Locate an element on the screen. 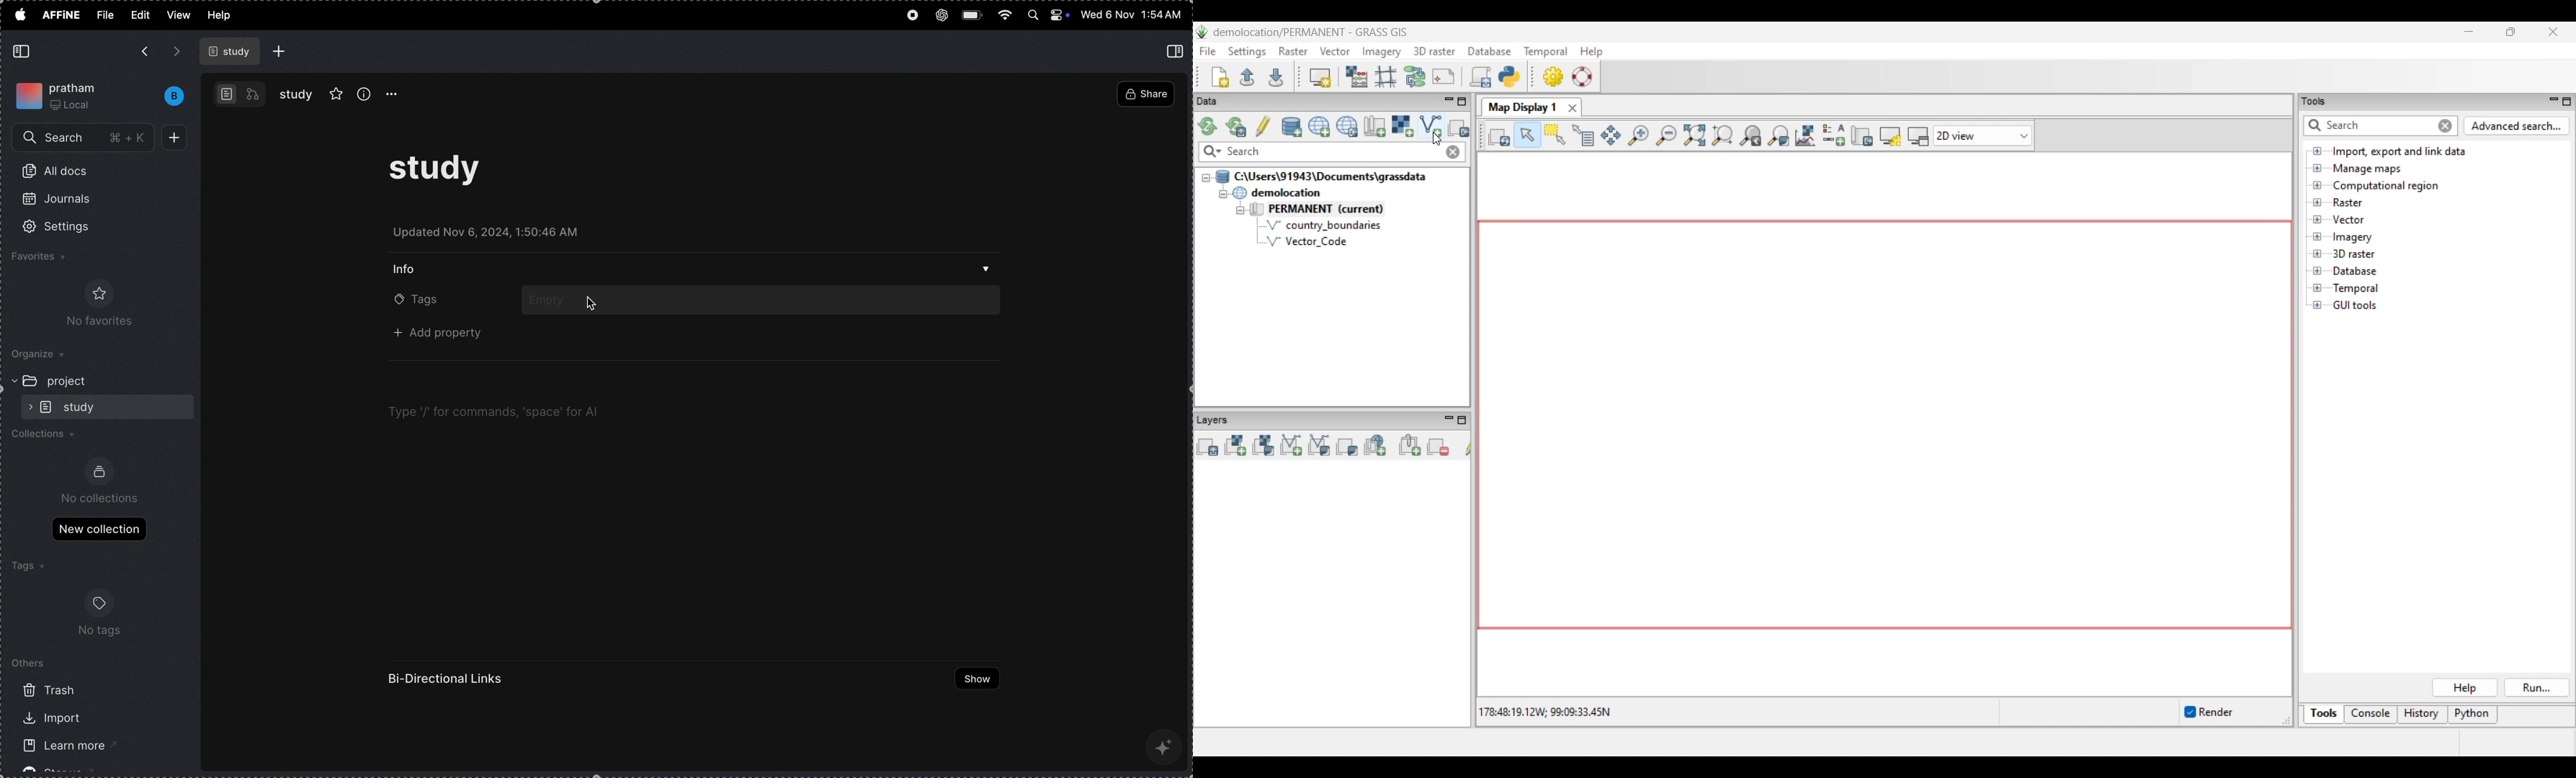 This screenshot has width=2576, height=784. file is located at coordinates (105, 15).